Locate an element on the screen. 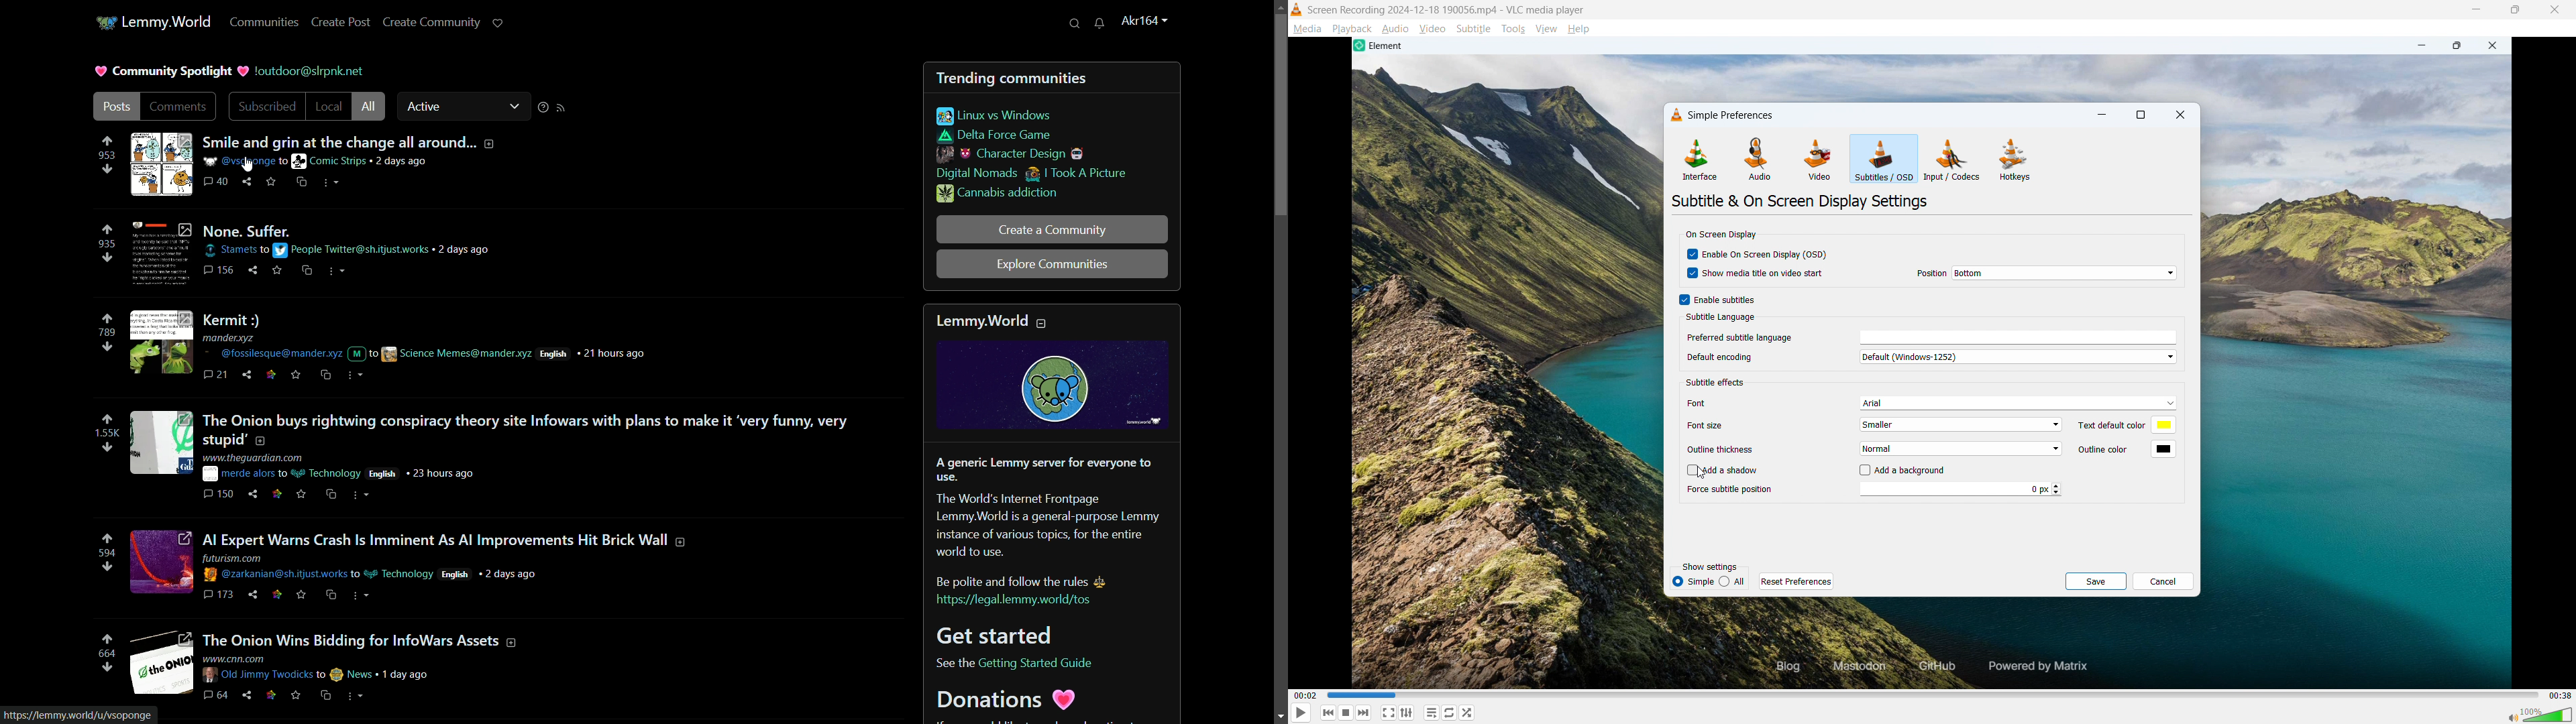 This screenshot has height=728, width=2576. Subtitle language  is located at coordinates (1721, 318).